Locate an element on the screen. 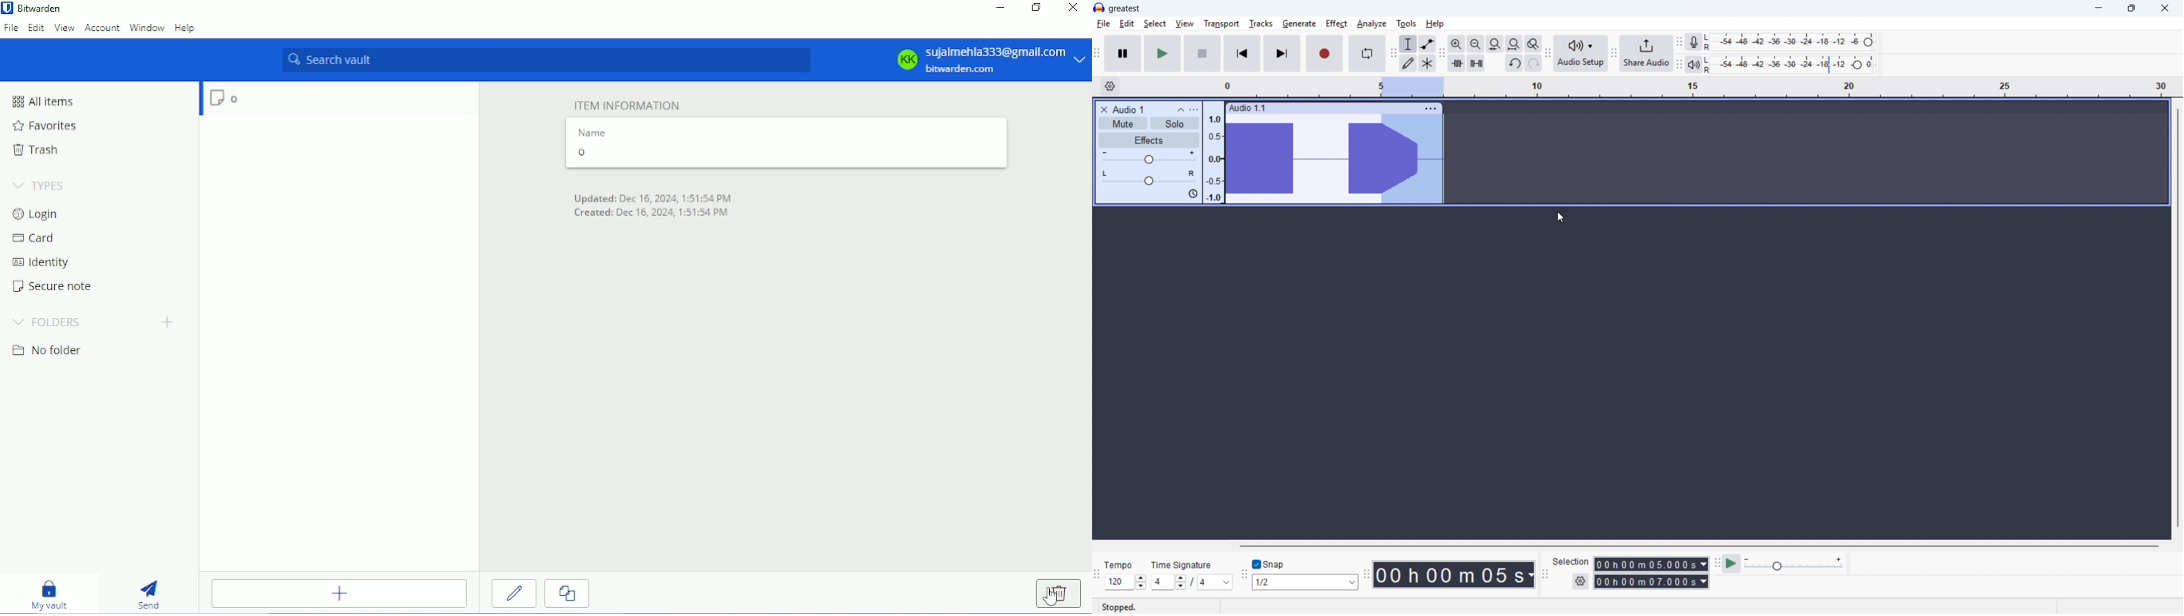  Trash is located at coordinates (39, 152).